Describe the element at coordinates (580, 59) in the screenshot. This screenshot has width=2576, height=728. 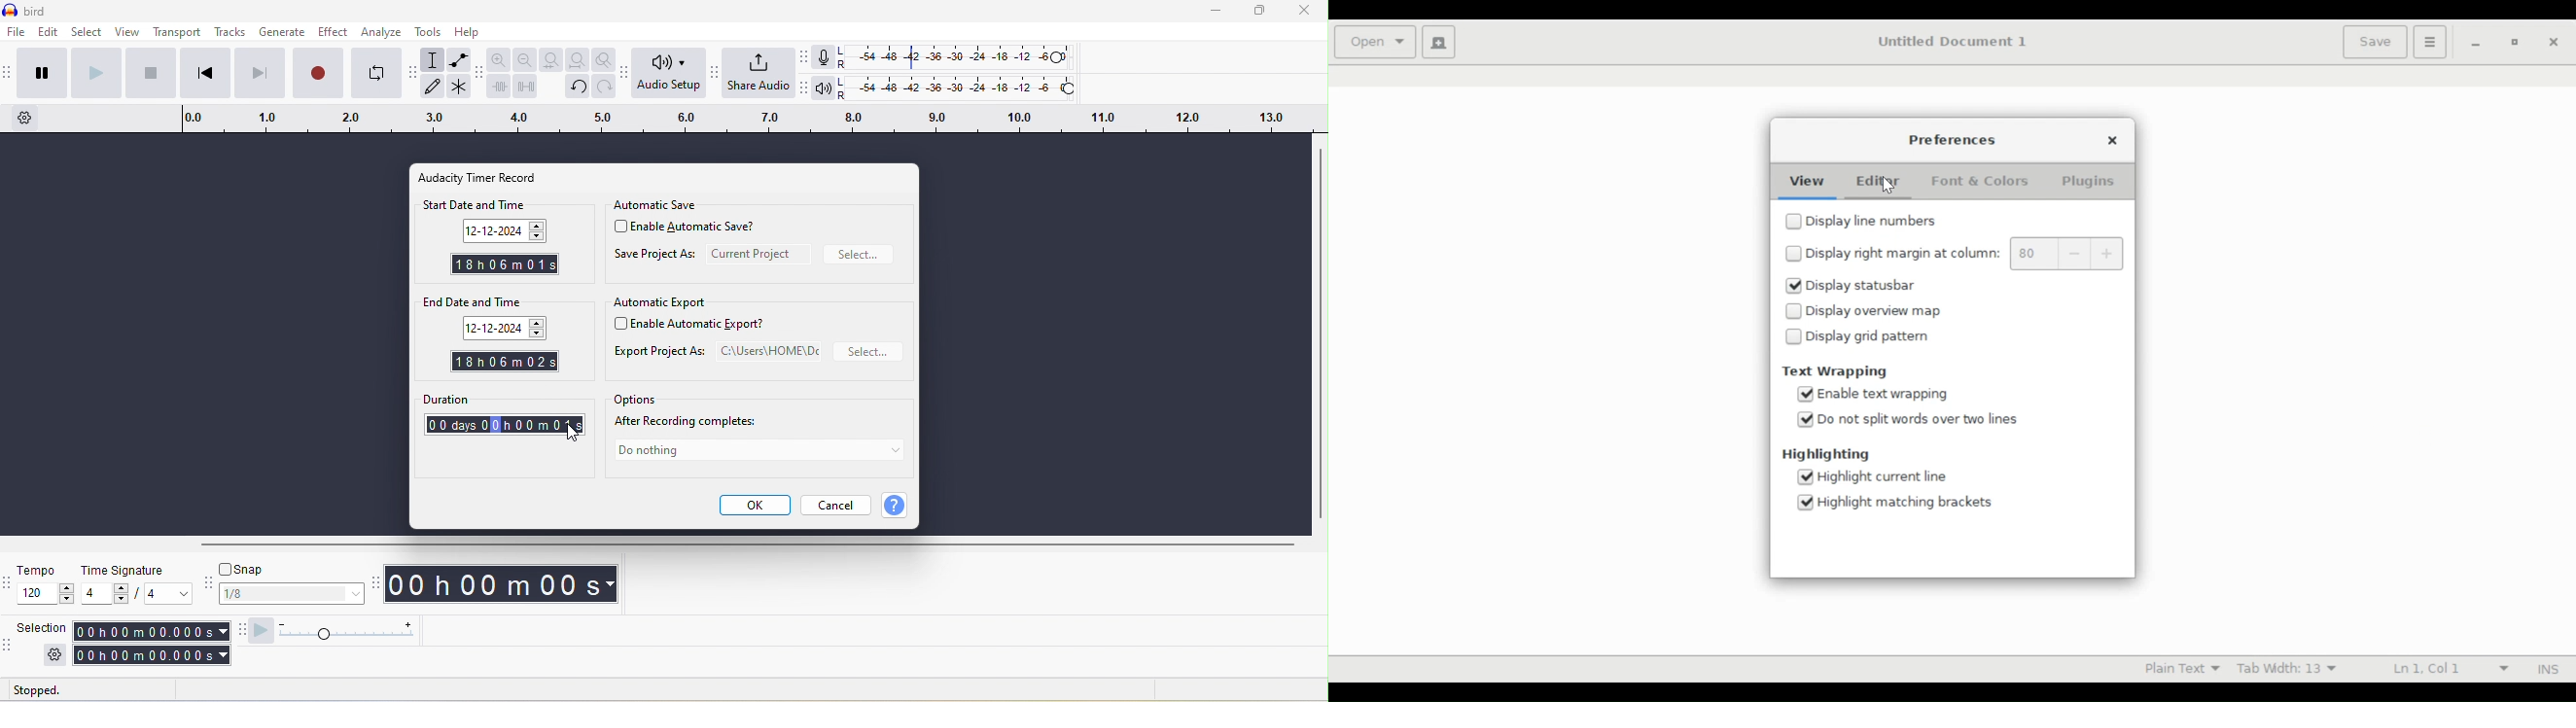
I see `fit project to width` at that location.